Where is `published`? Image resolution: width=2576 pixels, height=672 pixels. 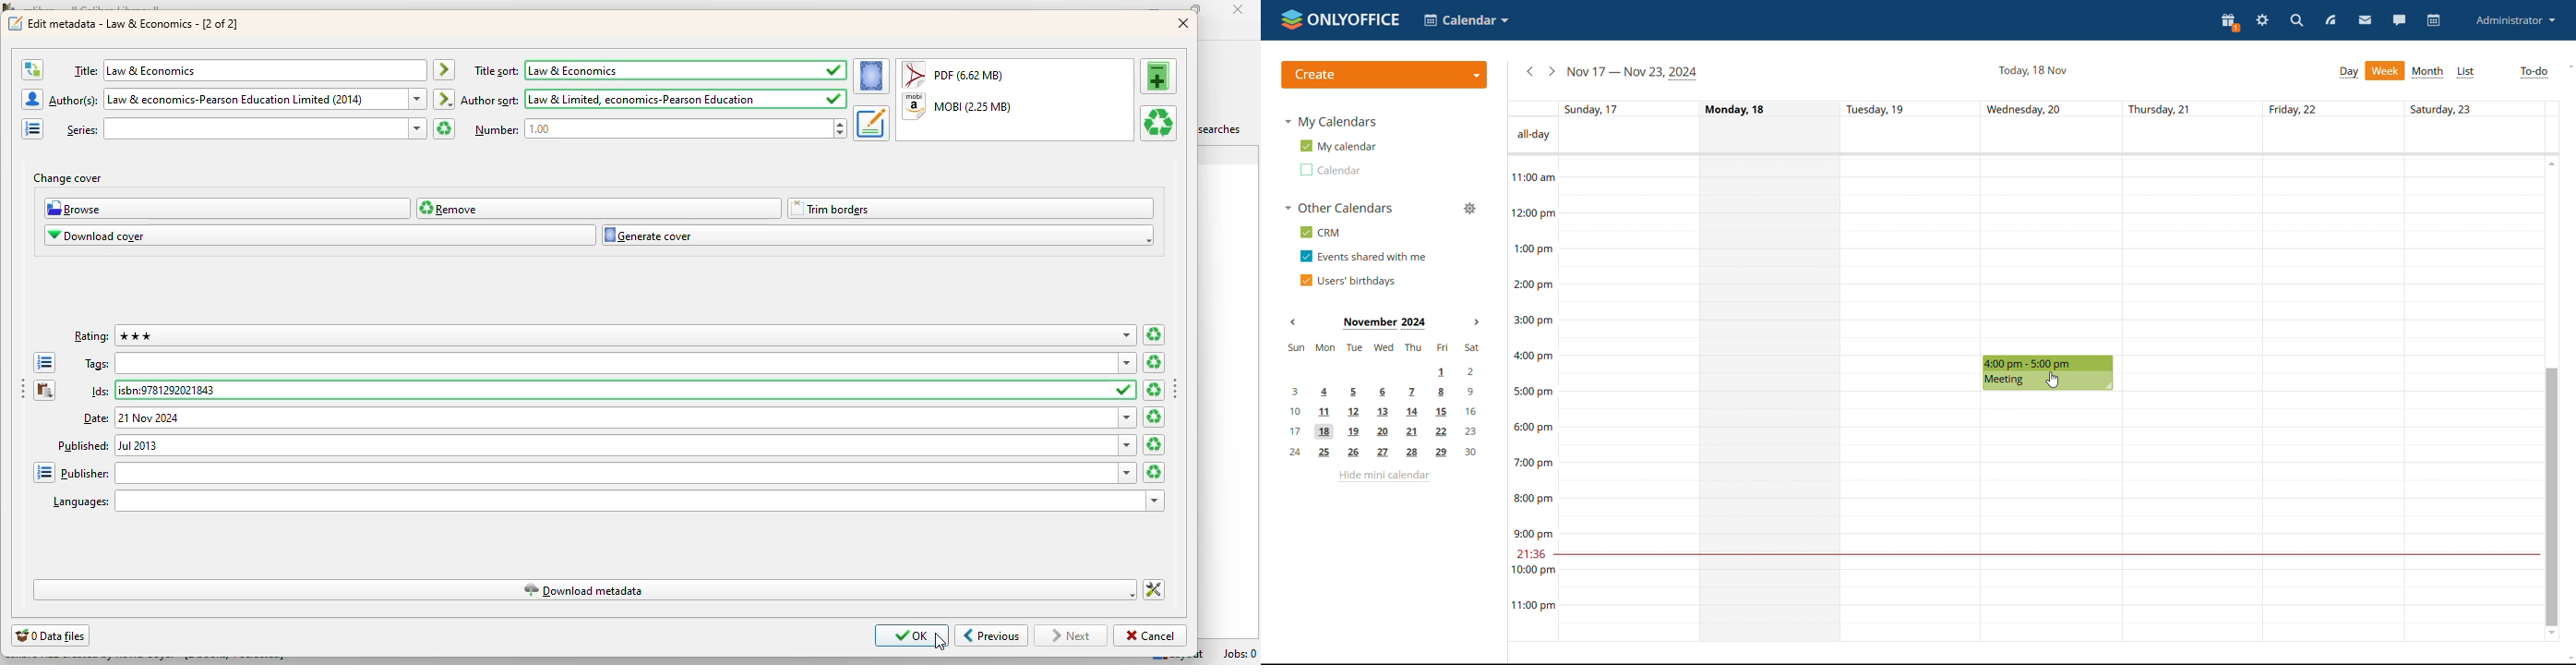
published is located at coordinates (595, 445).